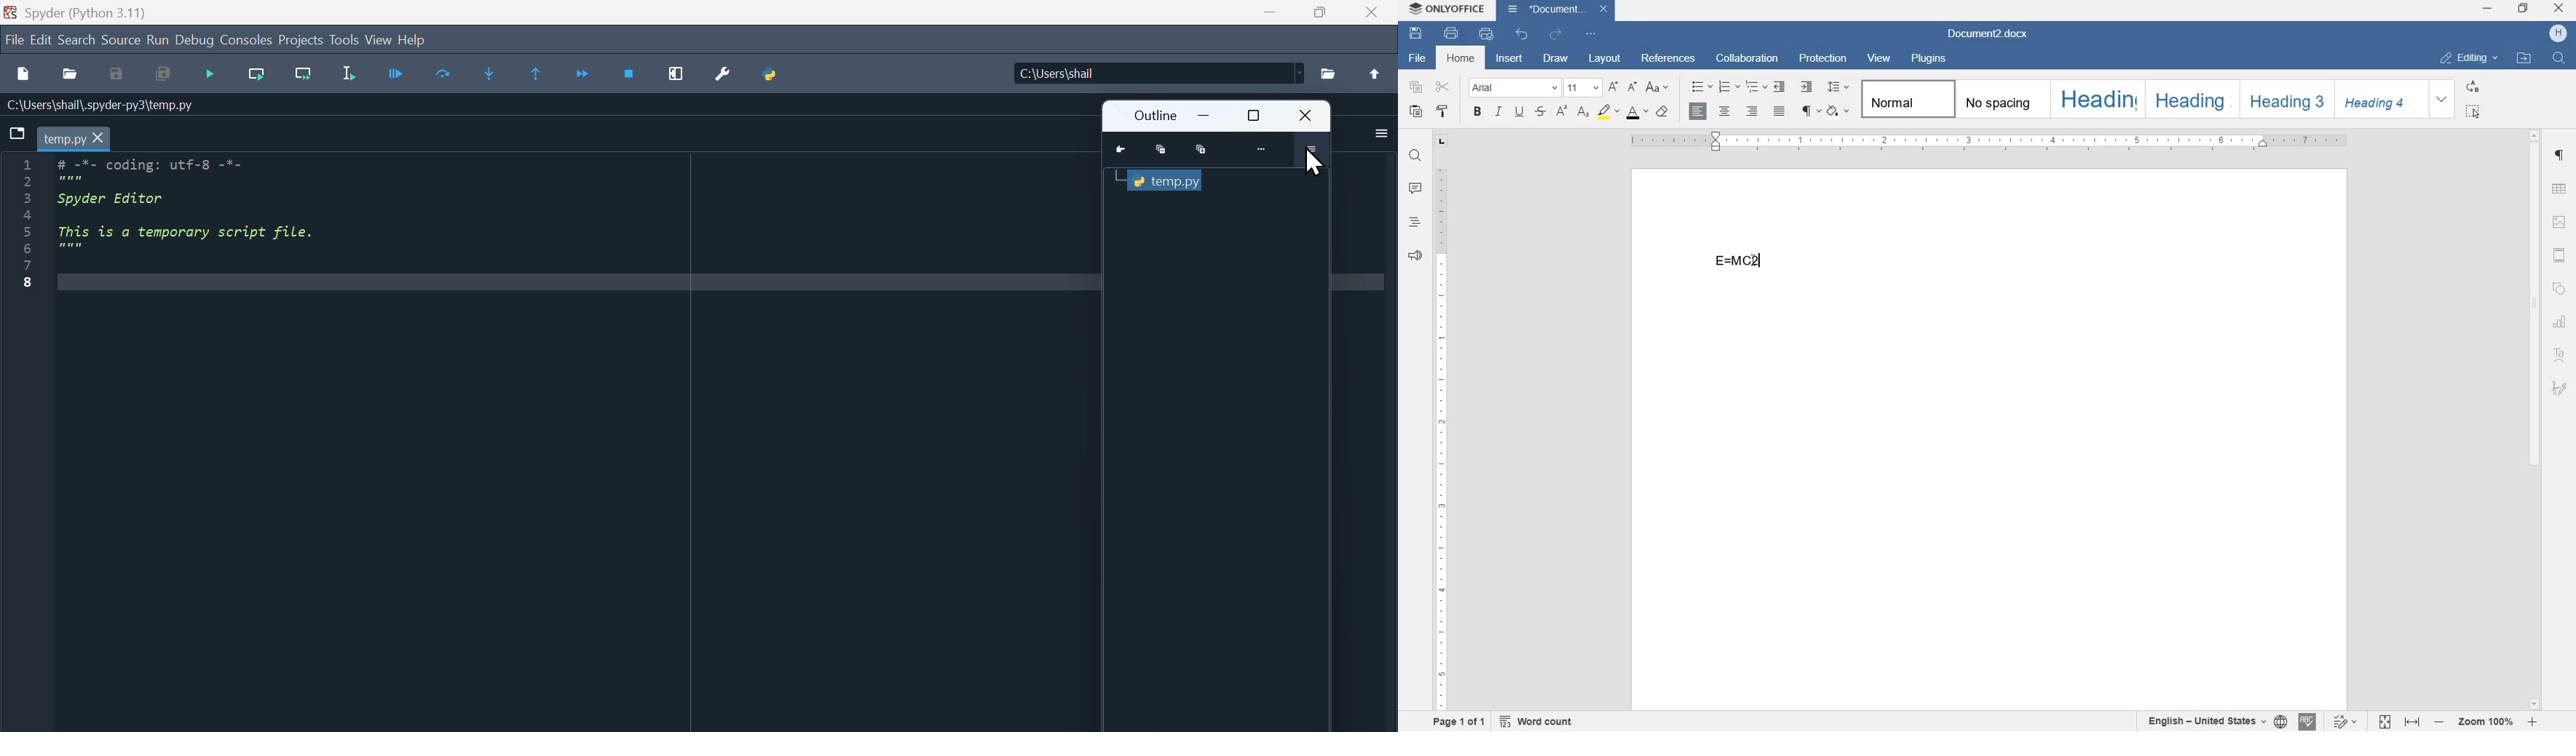  Describe the element at coordinates (1415, 58) in the screenshot. I see `file` at that location.